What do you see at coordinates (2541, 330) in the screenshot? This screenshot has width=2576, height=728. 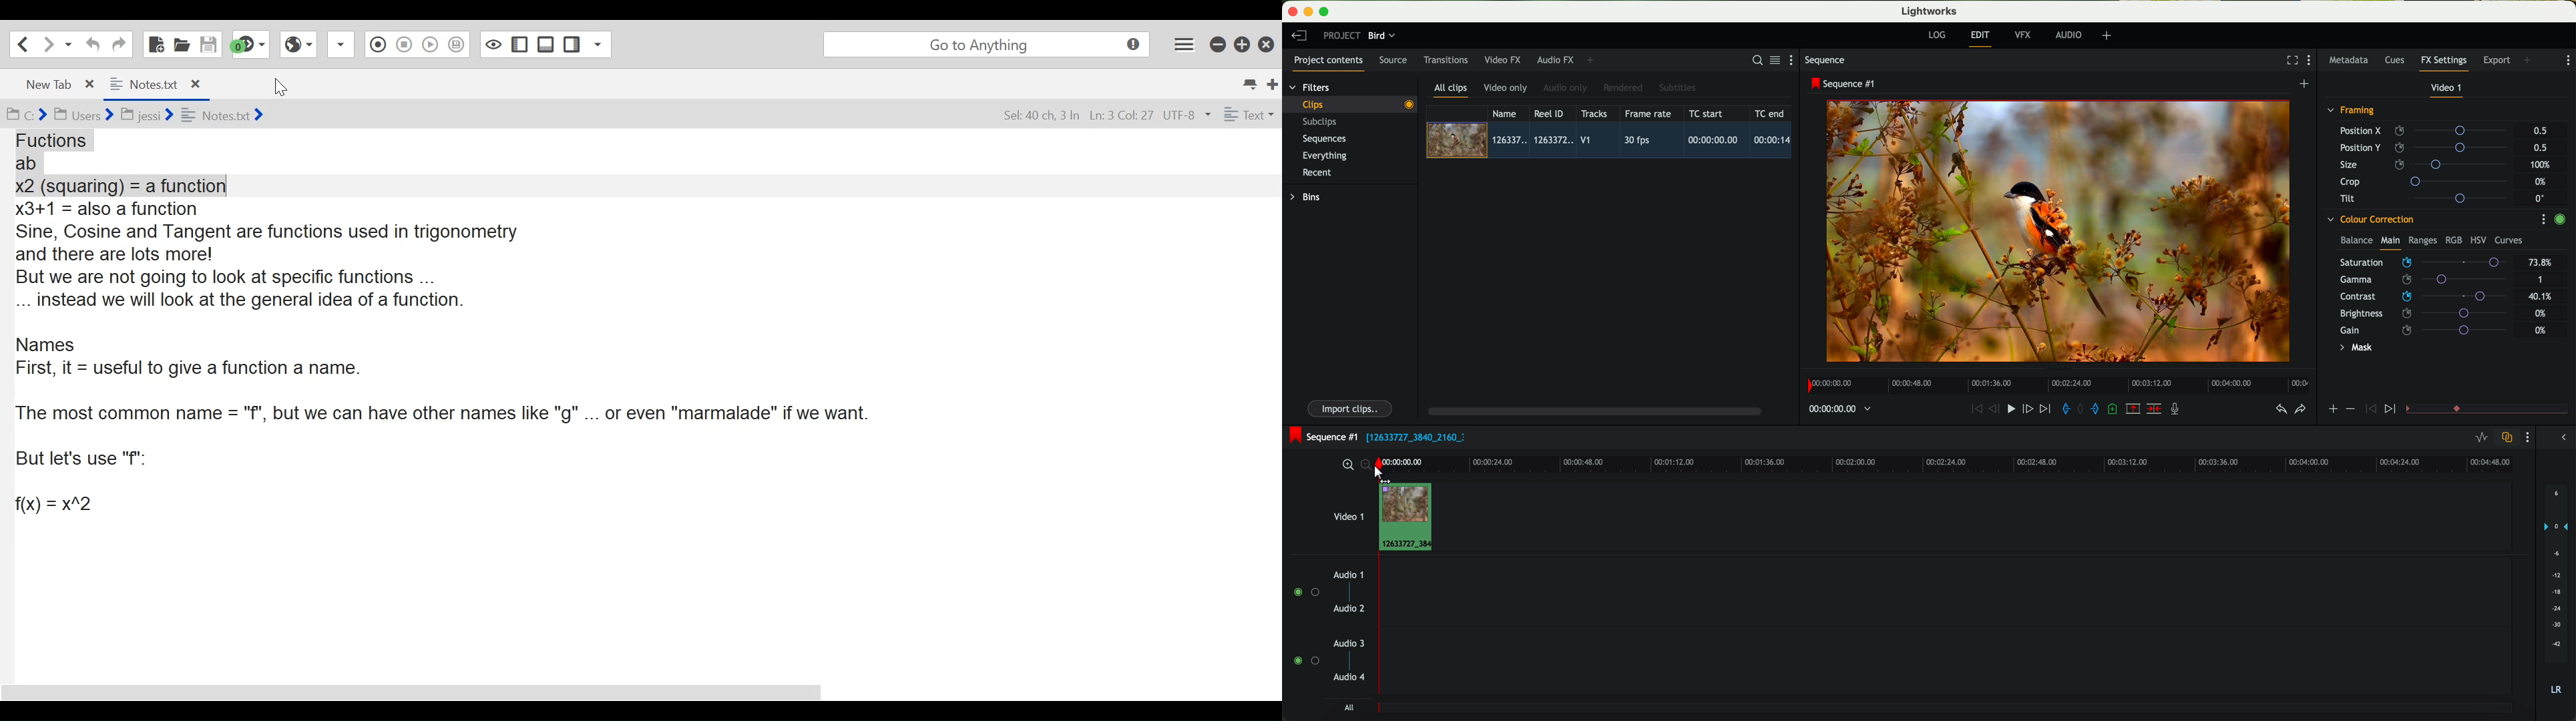 I see `0%` at bounding box center [2541, 330].